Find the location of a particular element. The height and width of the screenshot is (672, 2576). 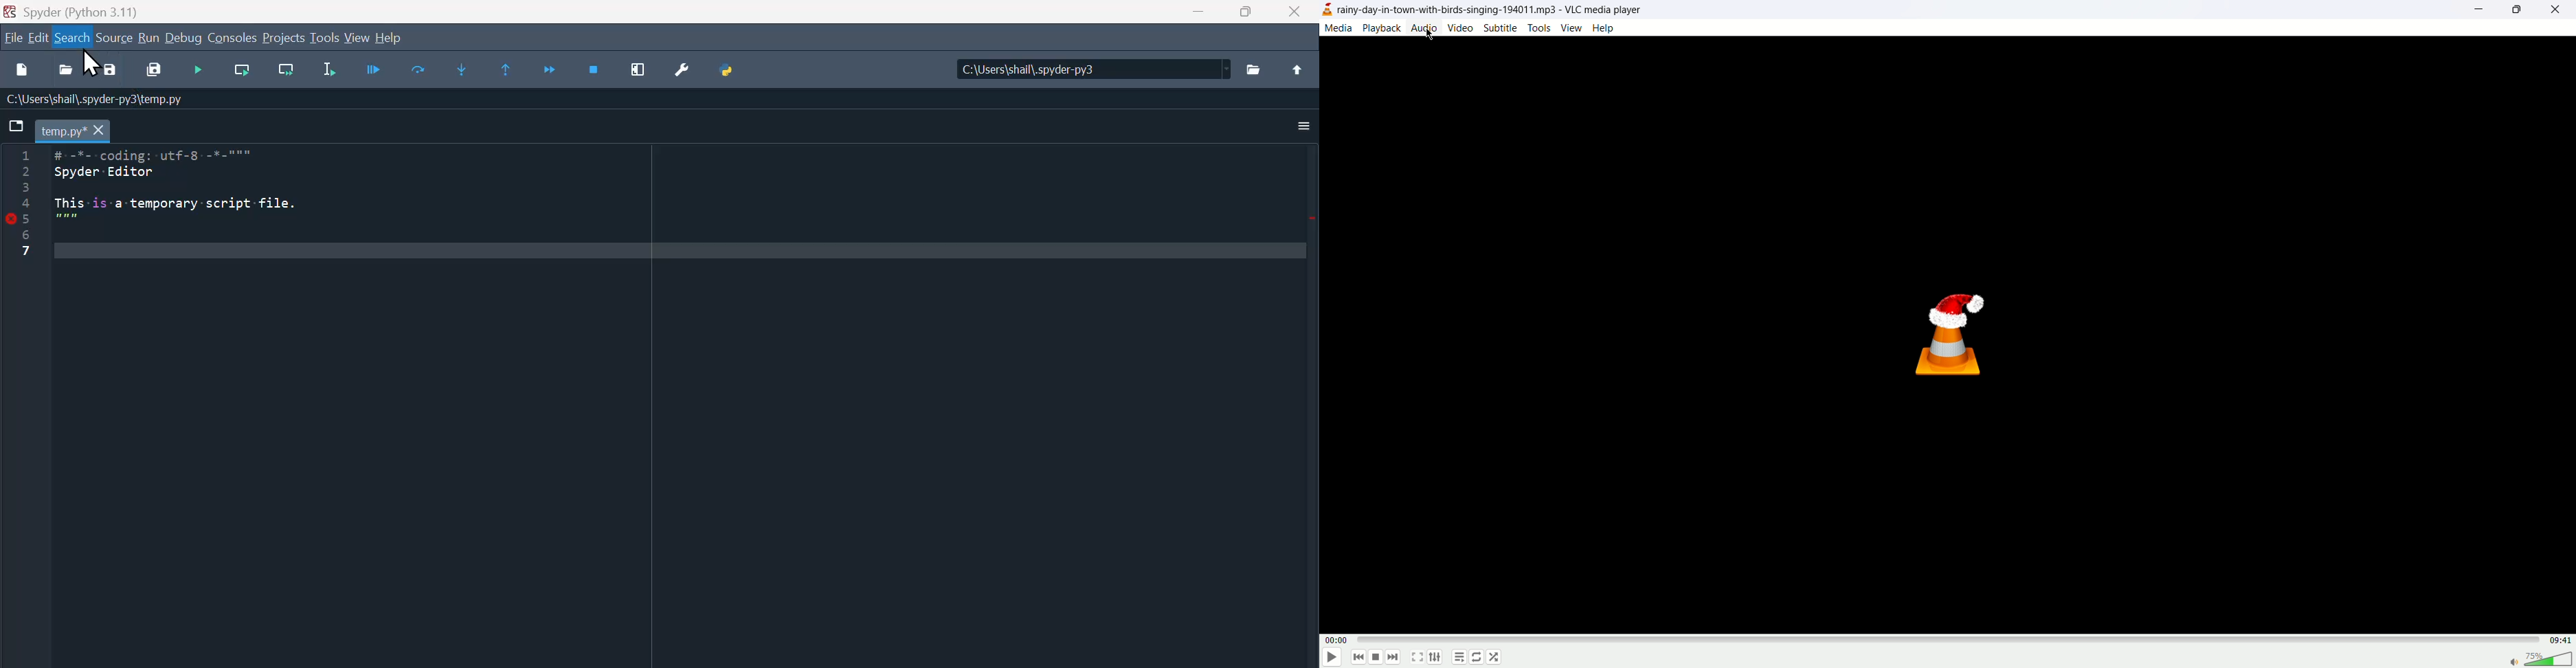

Directory is located at coordinates (1090, 68).